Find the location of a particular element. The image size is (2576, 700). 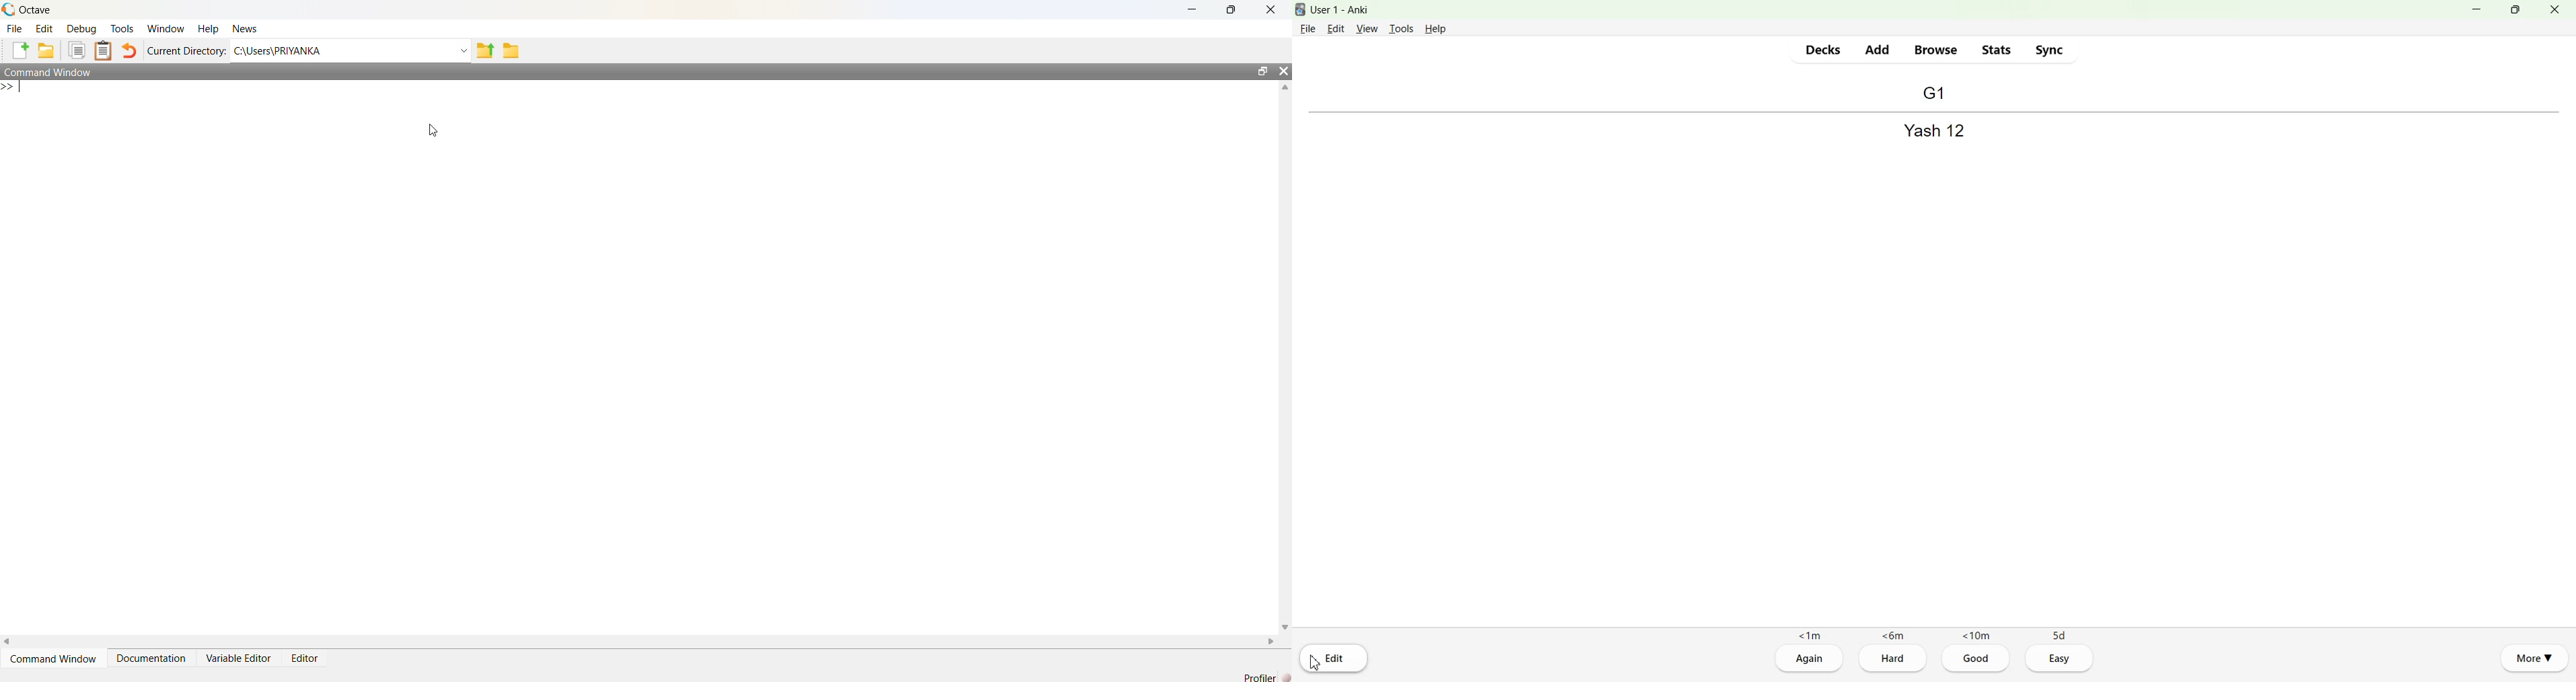

Browse is located at coordinates (1937, 50).